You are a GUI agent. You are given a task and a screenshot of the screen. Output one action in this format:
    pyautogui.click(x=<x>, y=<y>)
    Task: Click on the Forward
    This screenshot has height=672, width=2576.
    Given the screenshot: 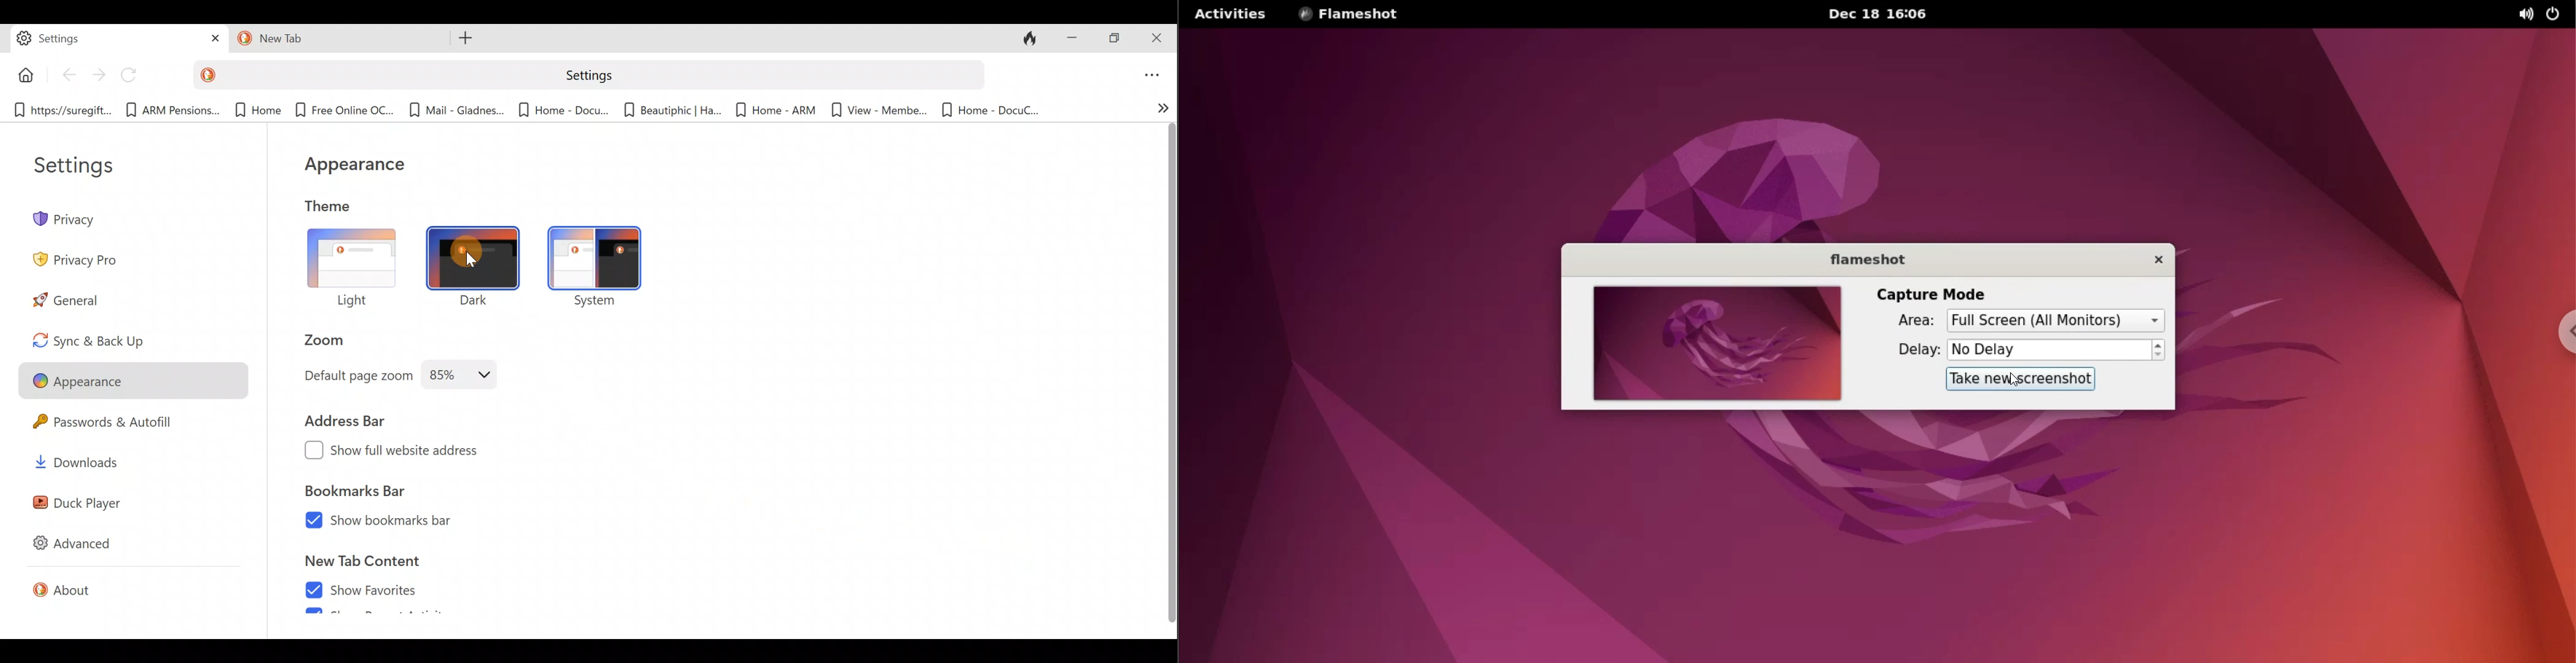 What is the action you would take?
    pyautogui.click(x=101, y=74)
    